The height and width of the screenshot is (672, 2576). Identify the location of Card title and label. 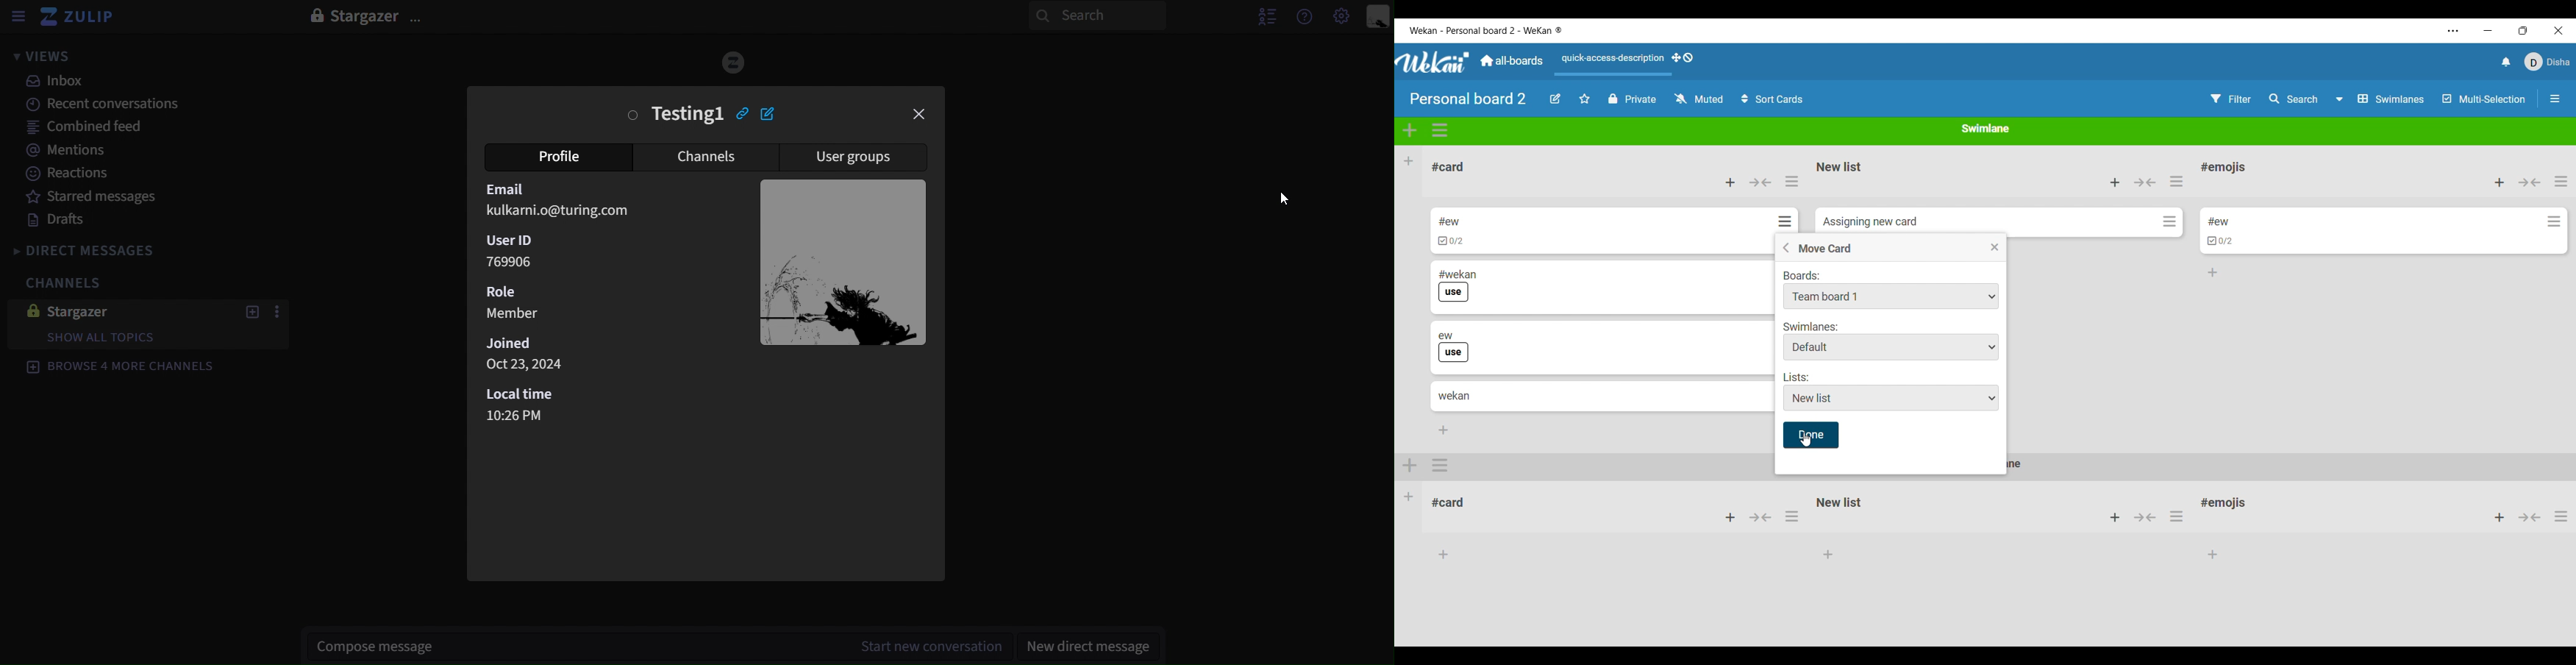
(1458, 286).